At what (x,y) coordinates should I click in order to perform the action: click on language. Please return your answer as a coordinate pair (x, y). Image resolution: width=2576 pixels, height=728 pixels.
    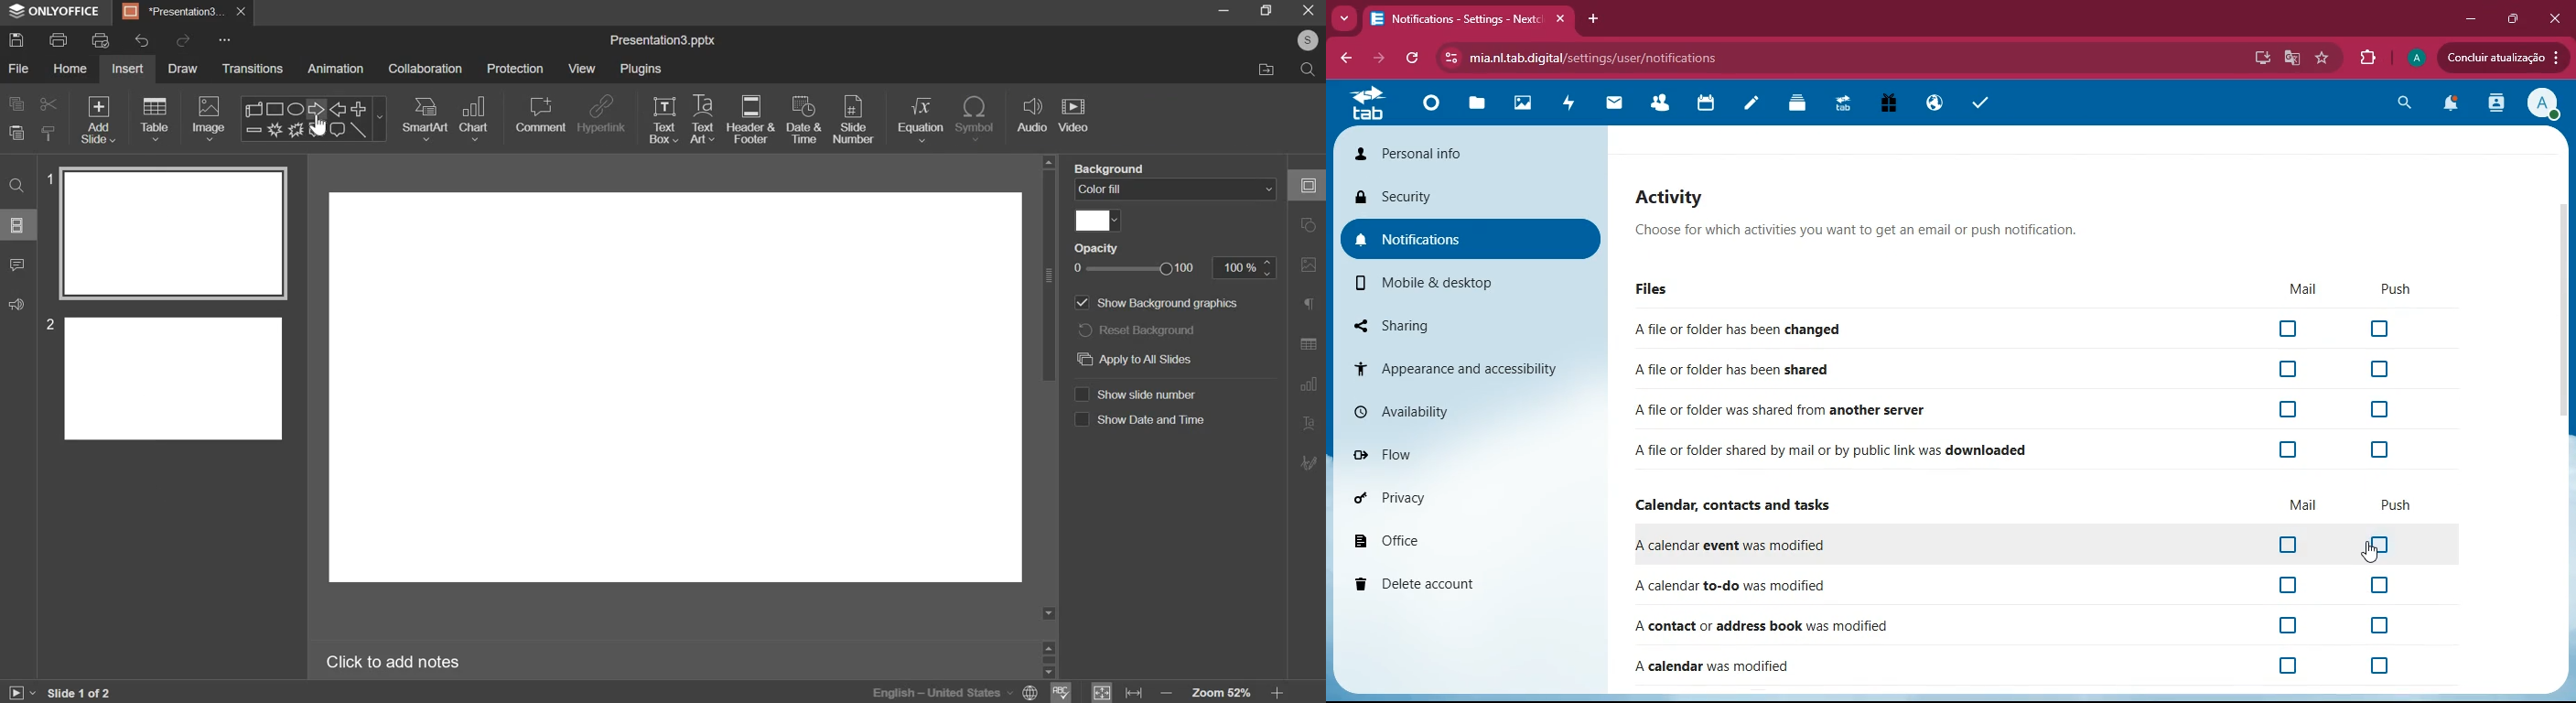
    Looking at the image, I should click on (923, 691).